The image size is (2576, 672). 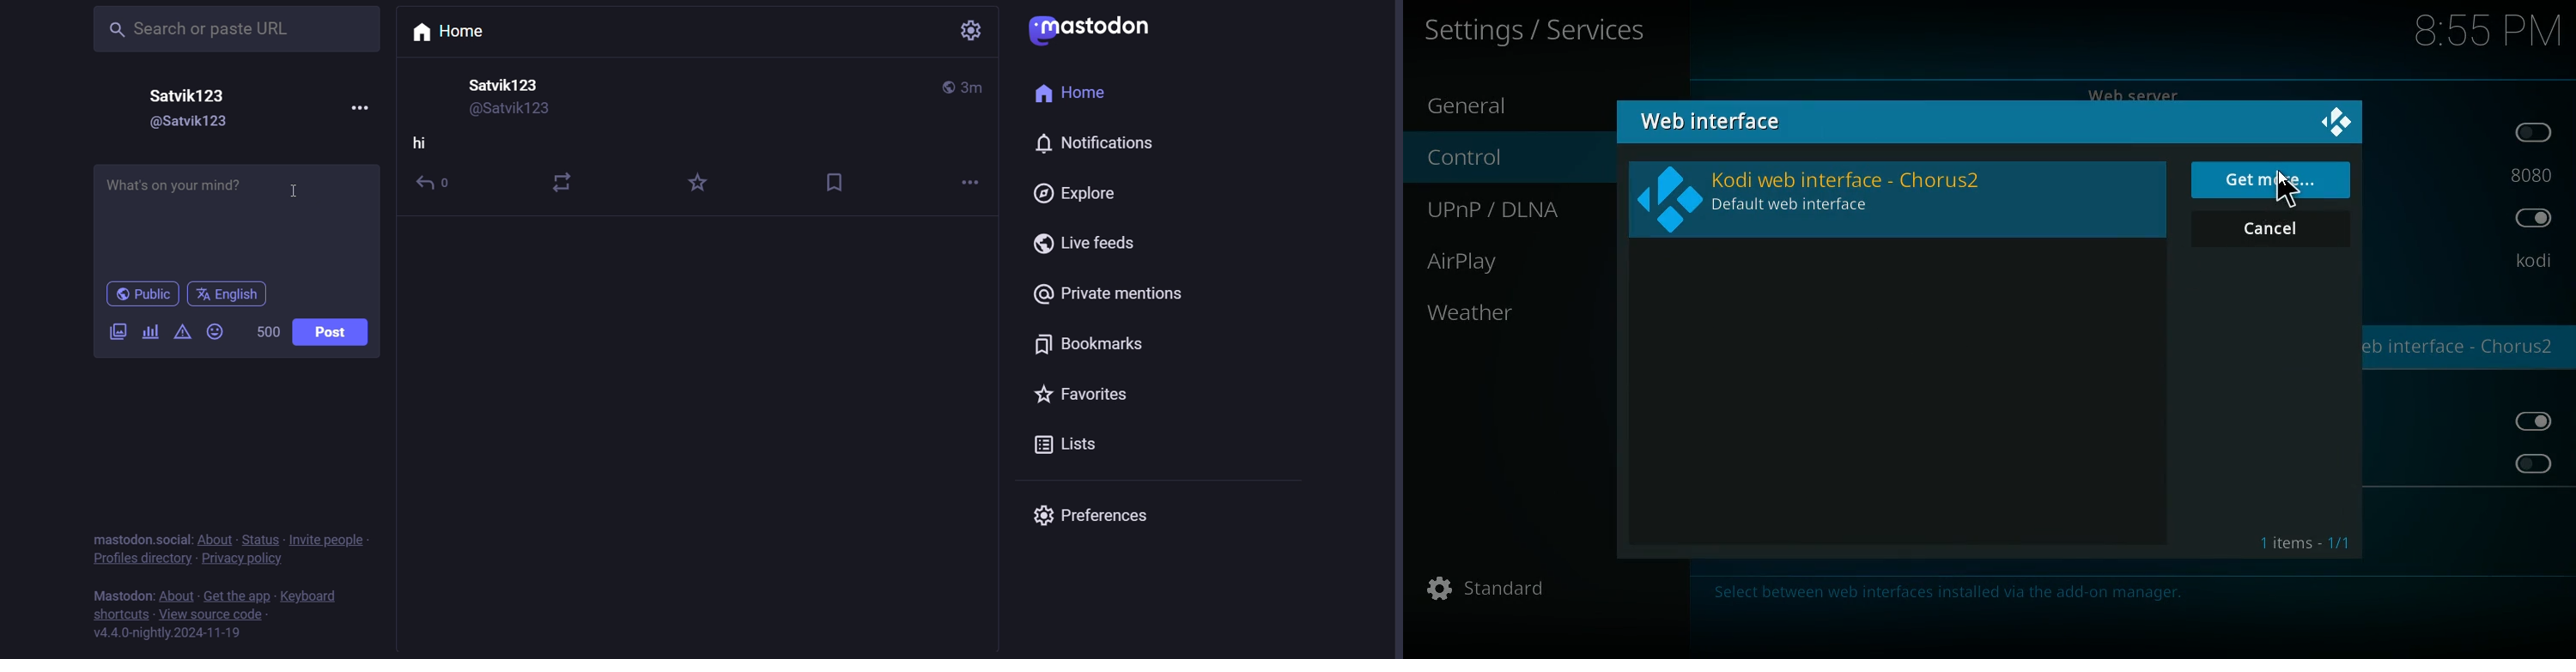 What do you see at coordinates (181, 334) in the screenshot?
I see `content warning` at bounding box center [181, 334].